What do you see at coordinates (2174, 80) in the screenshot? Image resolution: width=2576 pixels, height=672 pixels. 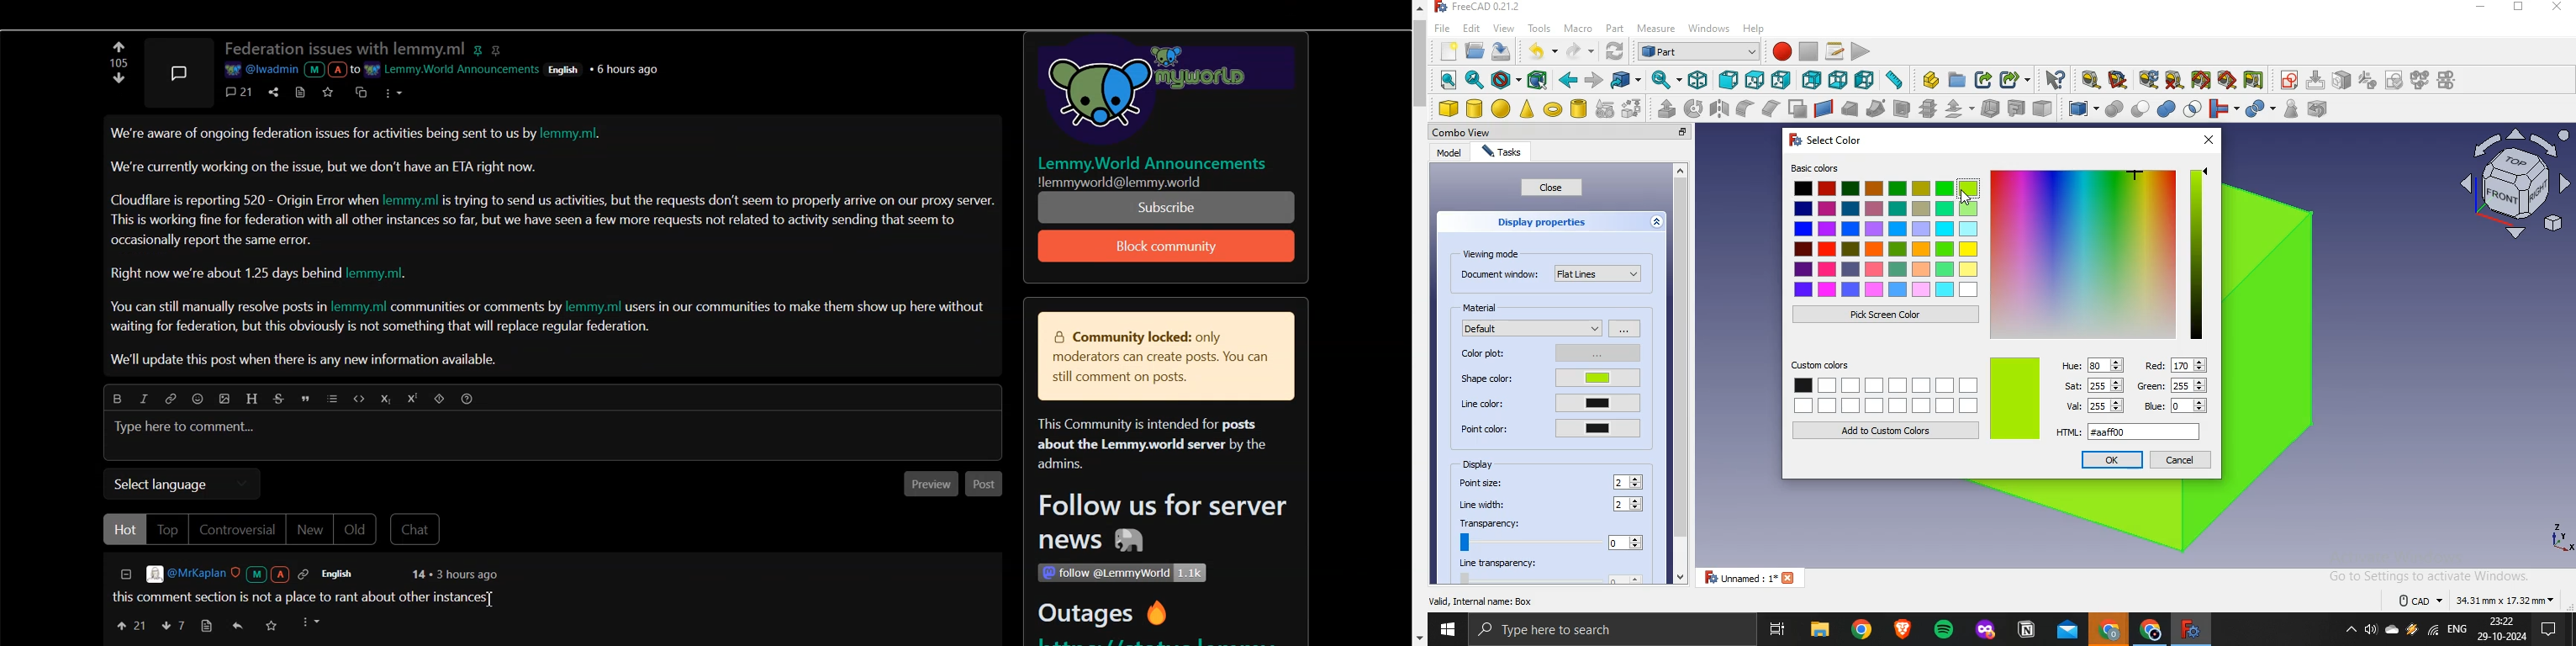 I see `clear all` at bounding box center [2174, 80].